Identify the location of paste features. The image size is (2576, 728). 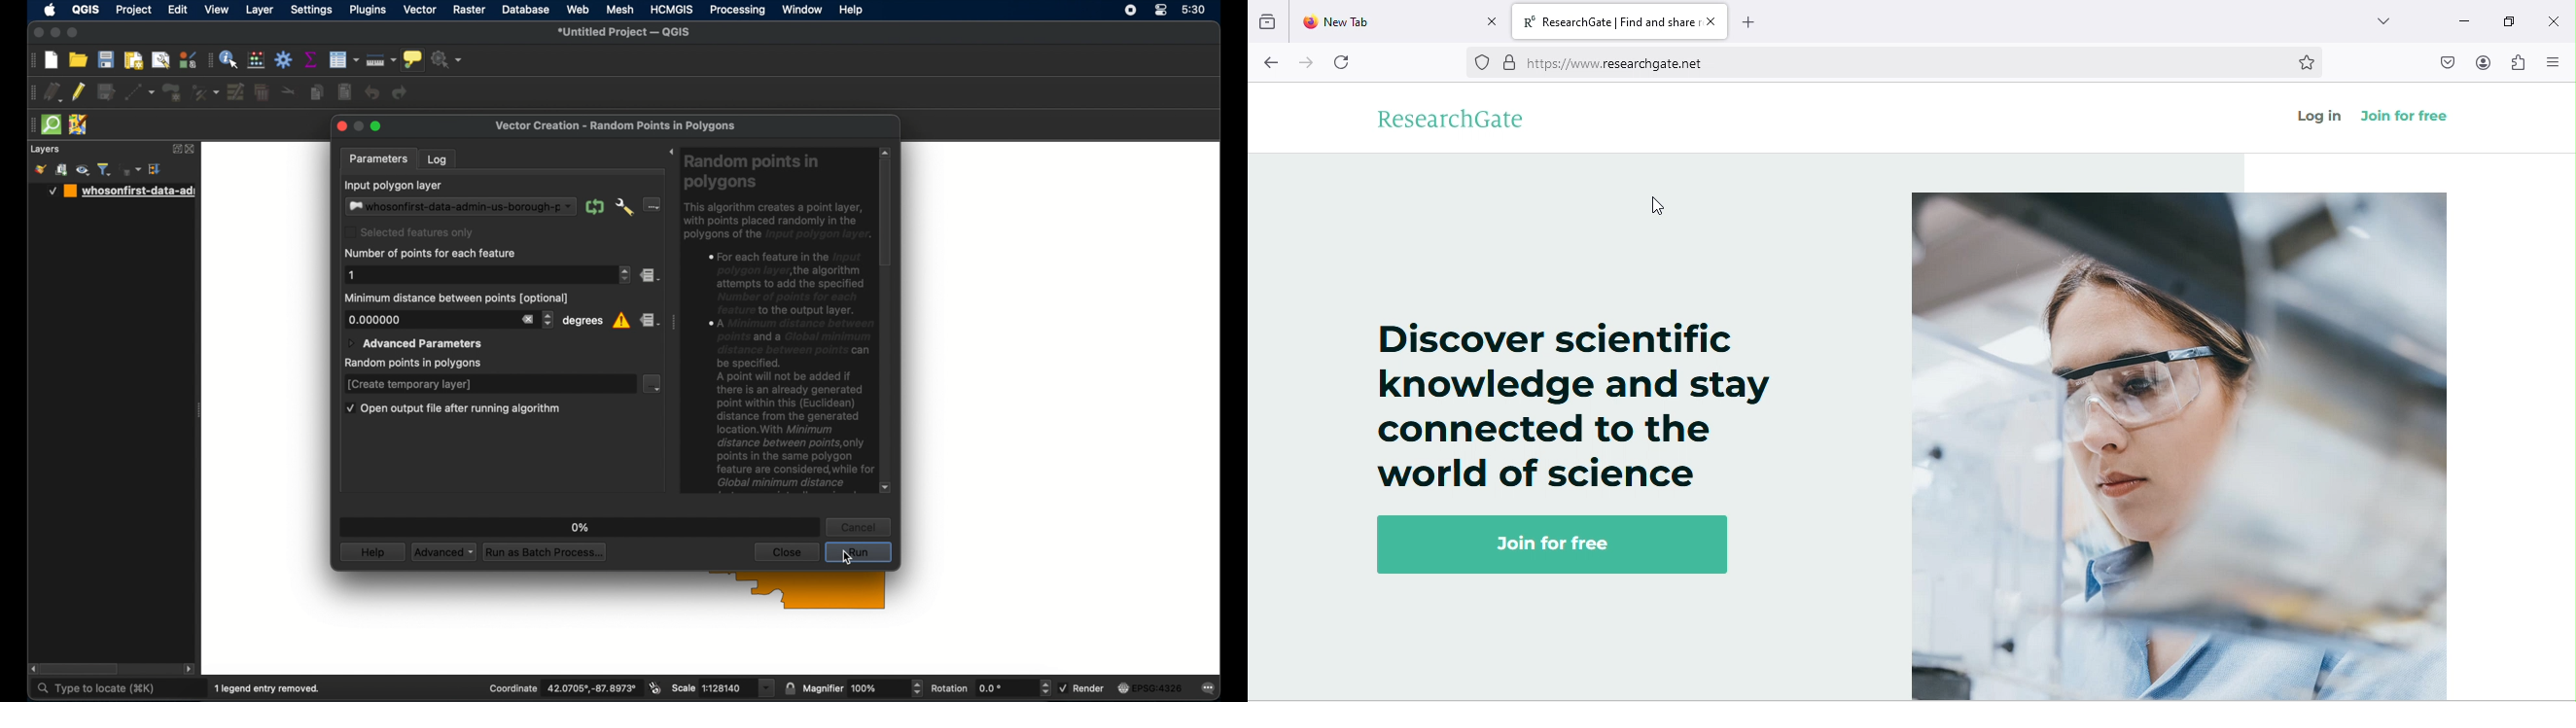
(345, 92).